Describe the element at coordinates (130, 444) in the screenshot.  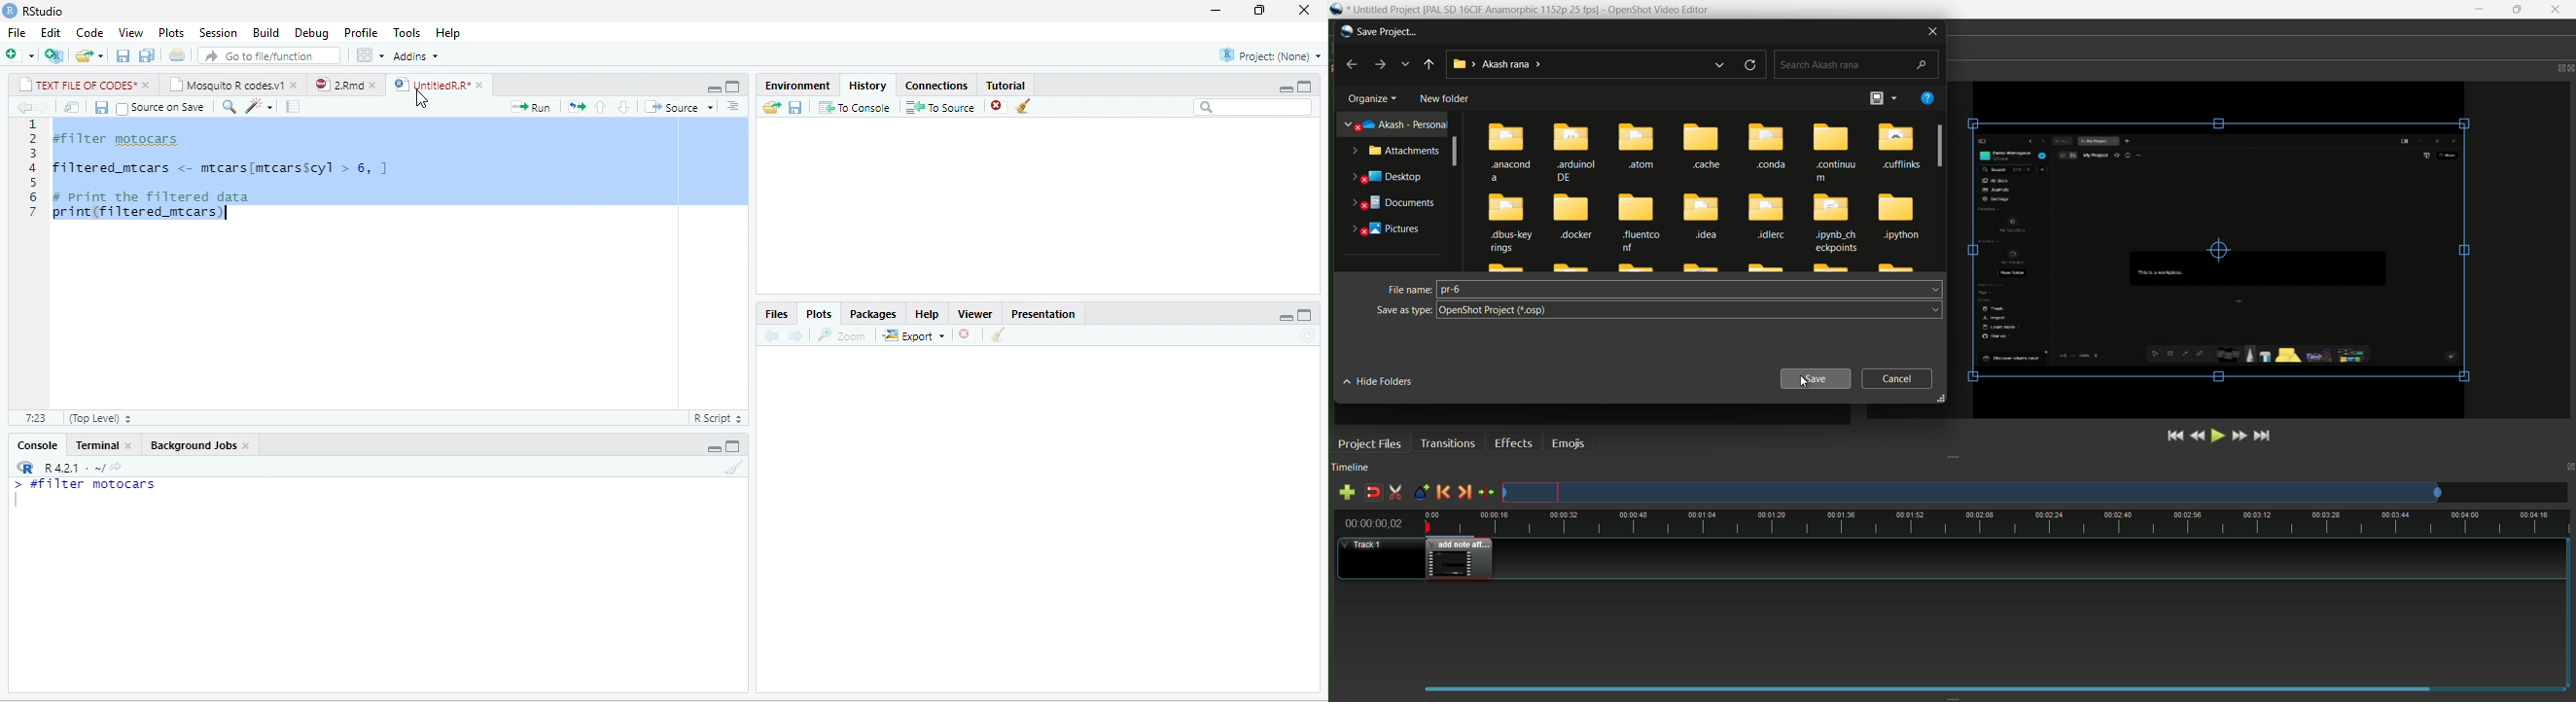
I see `close` at that location.